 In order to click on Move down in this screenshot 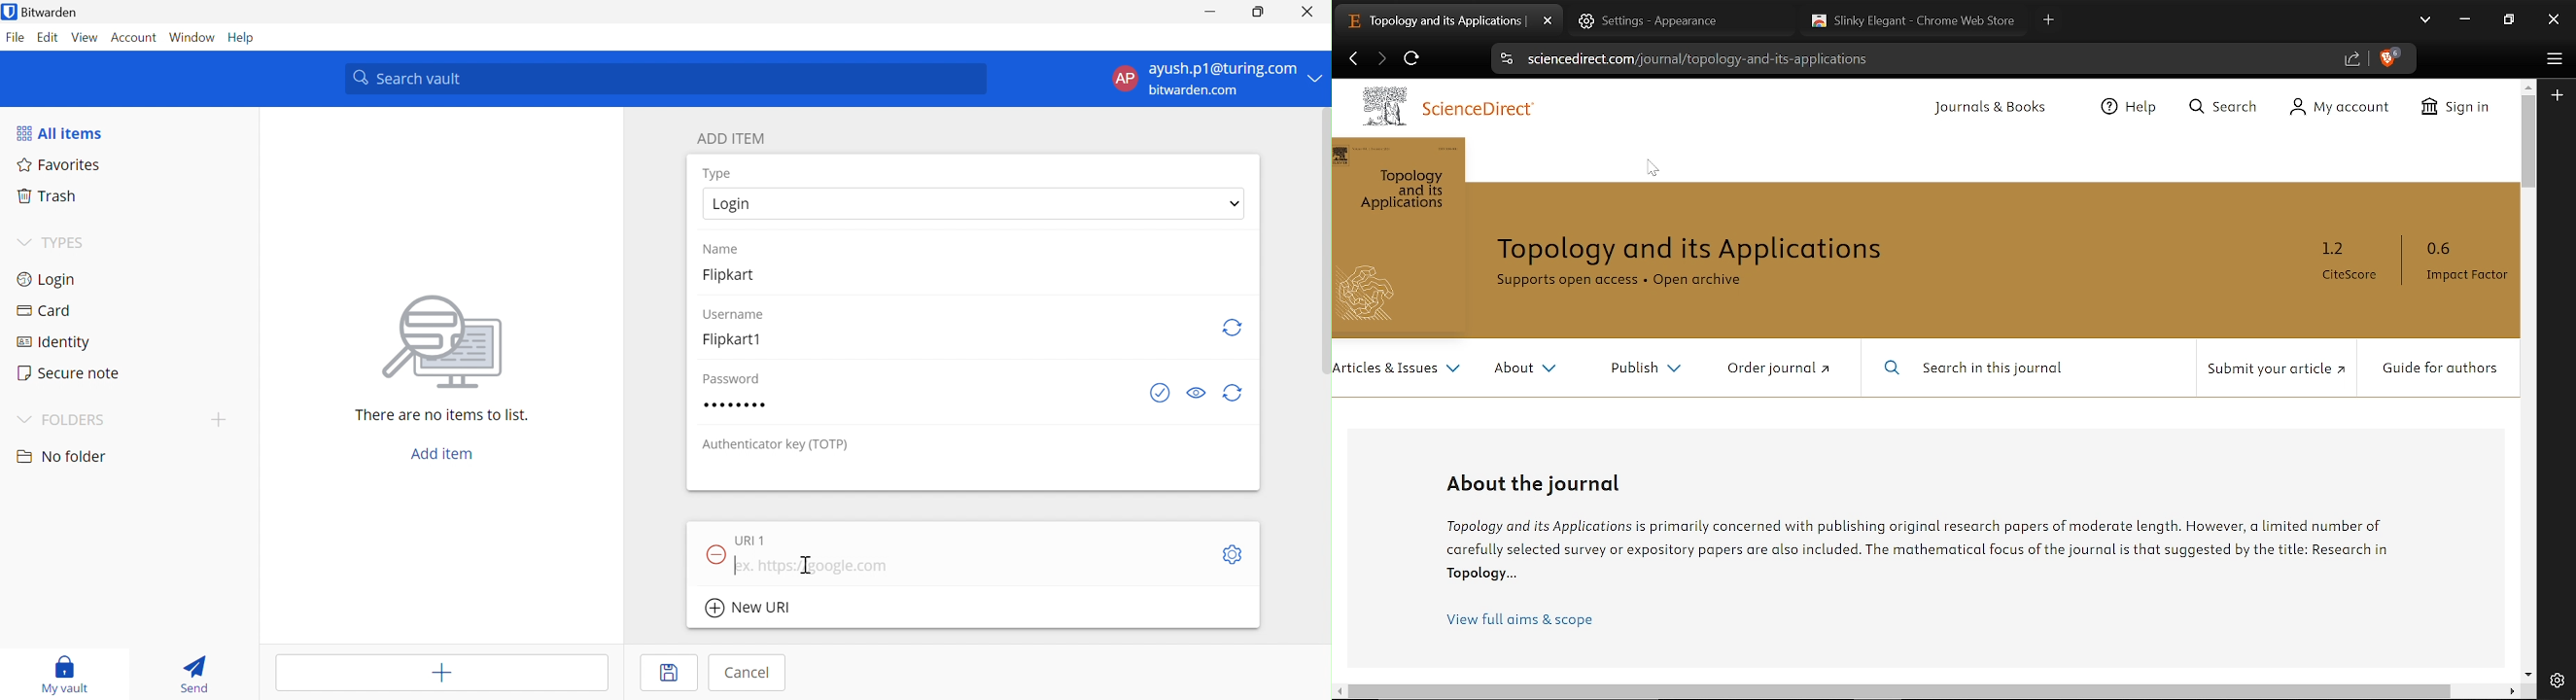, I will do `click(2529, 674)`.